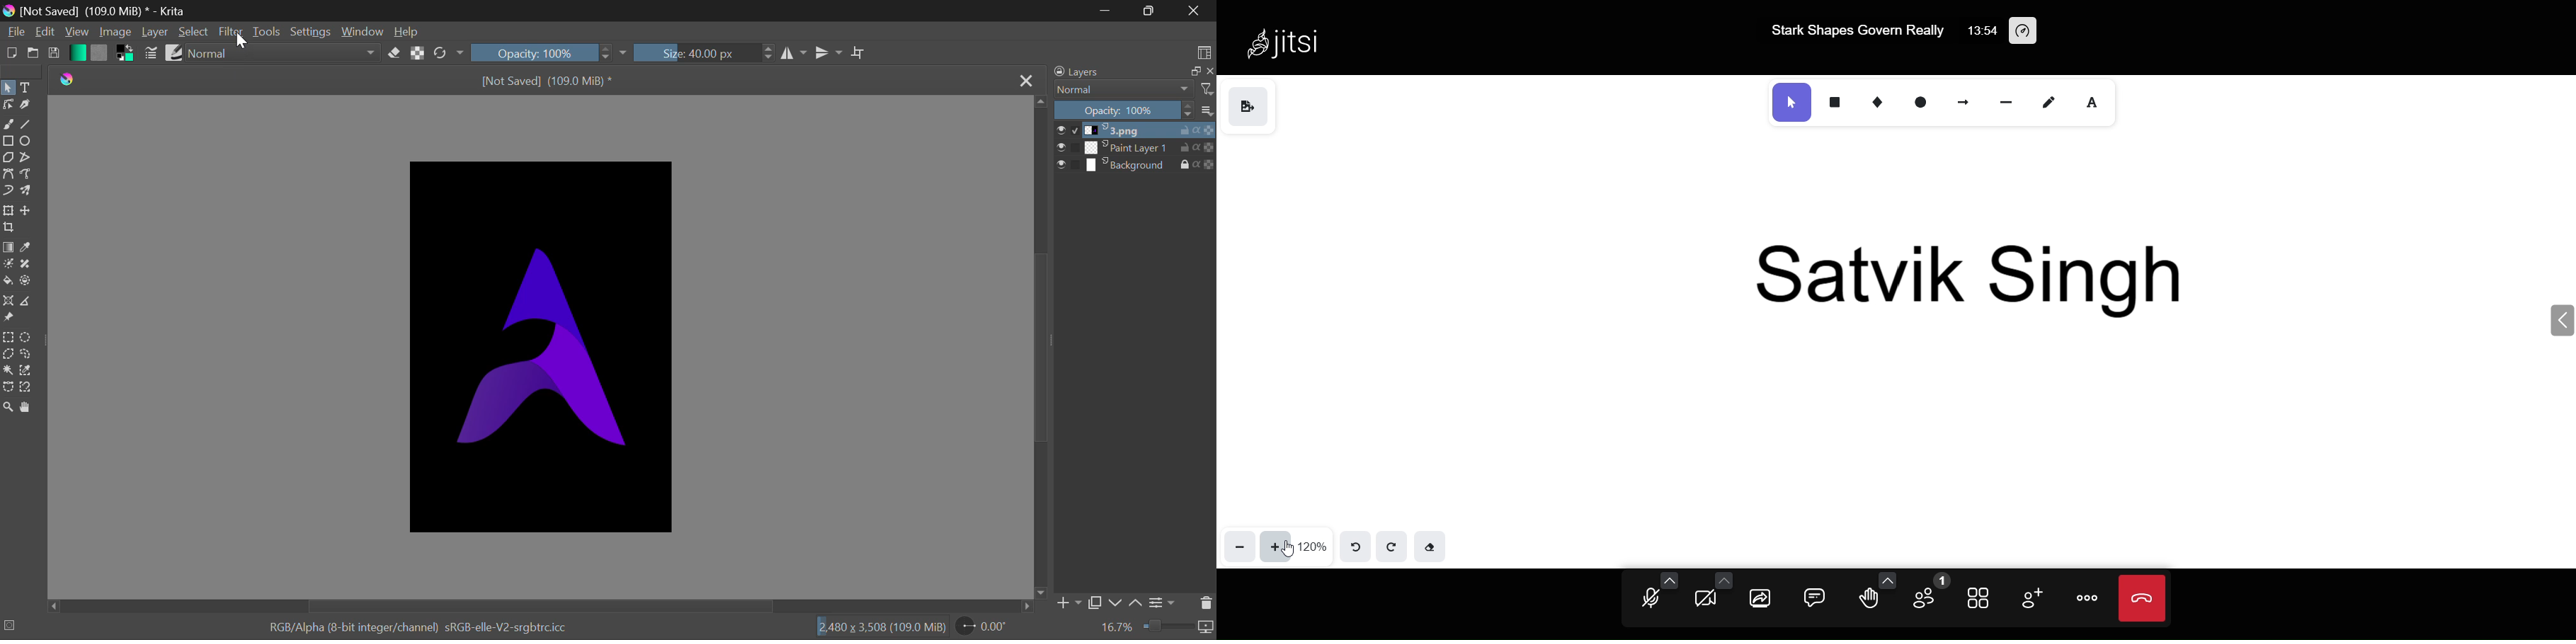  Describe the element at coordinates (795, 54) in the screenshot. I see `Vertical Mirror Flip` at that location.